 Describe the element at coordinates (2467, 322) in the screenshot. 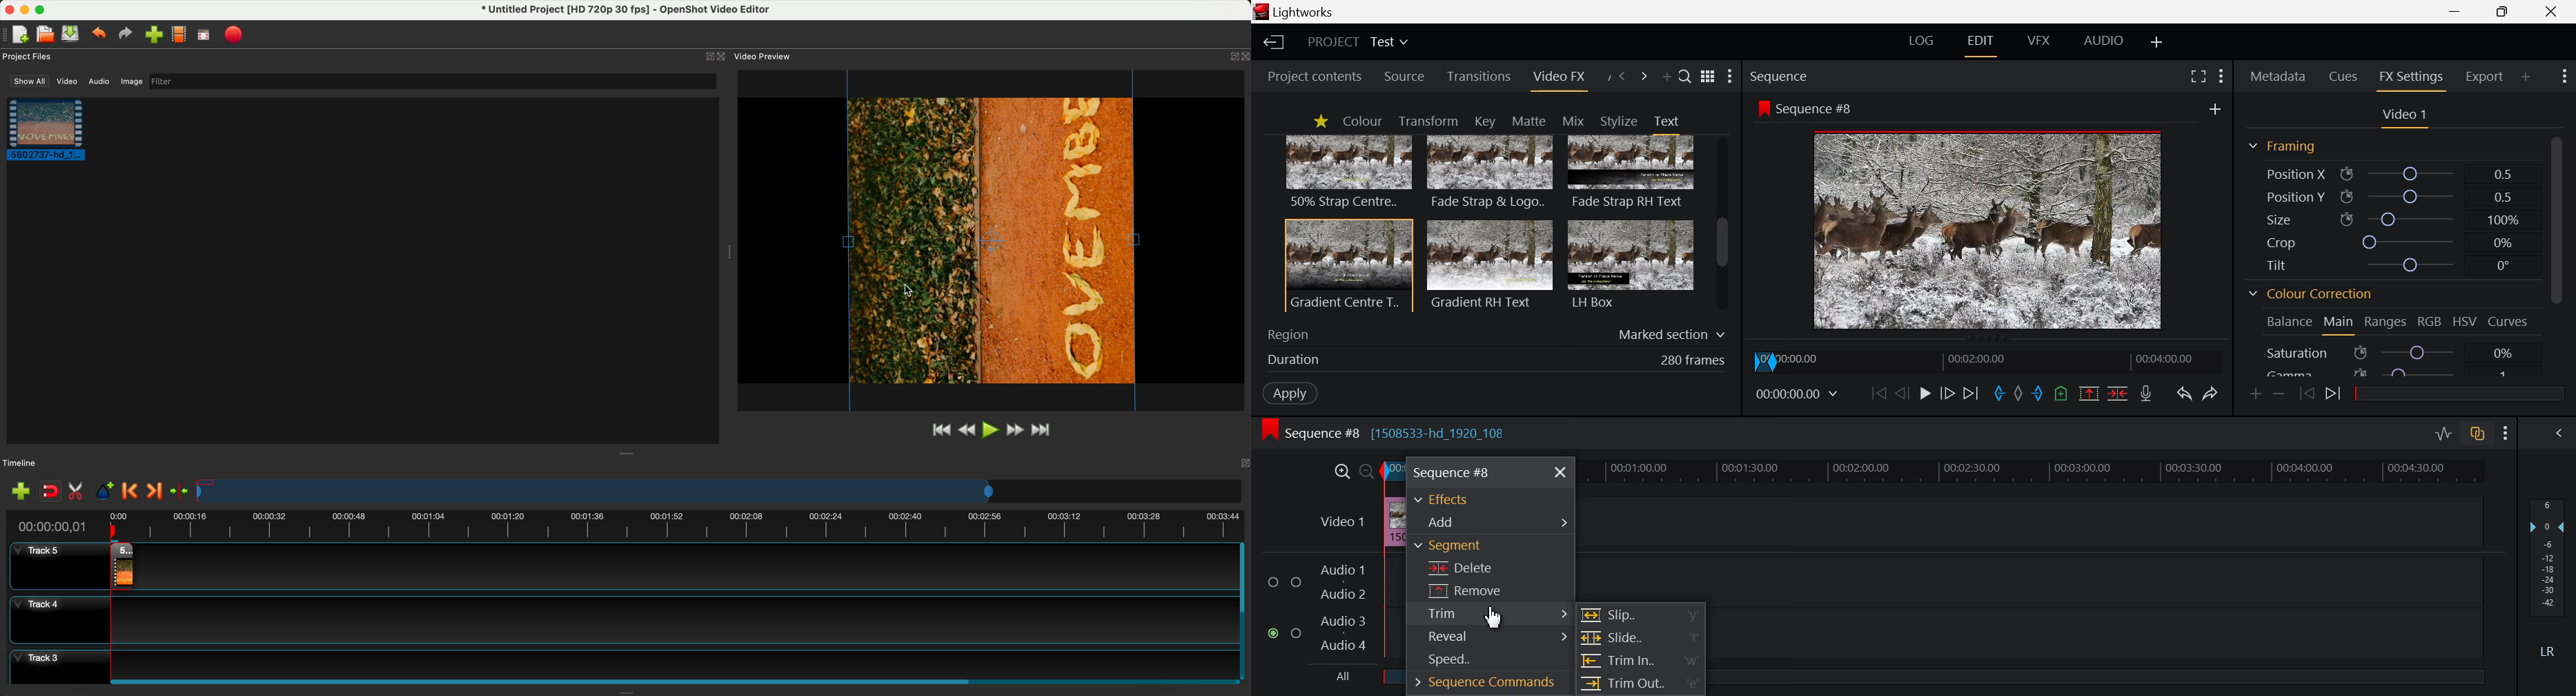

I see `HSV` at that location.